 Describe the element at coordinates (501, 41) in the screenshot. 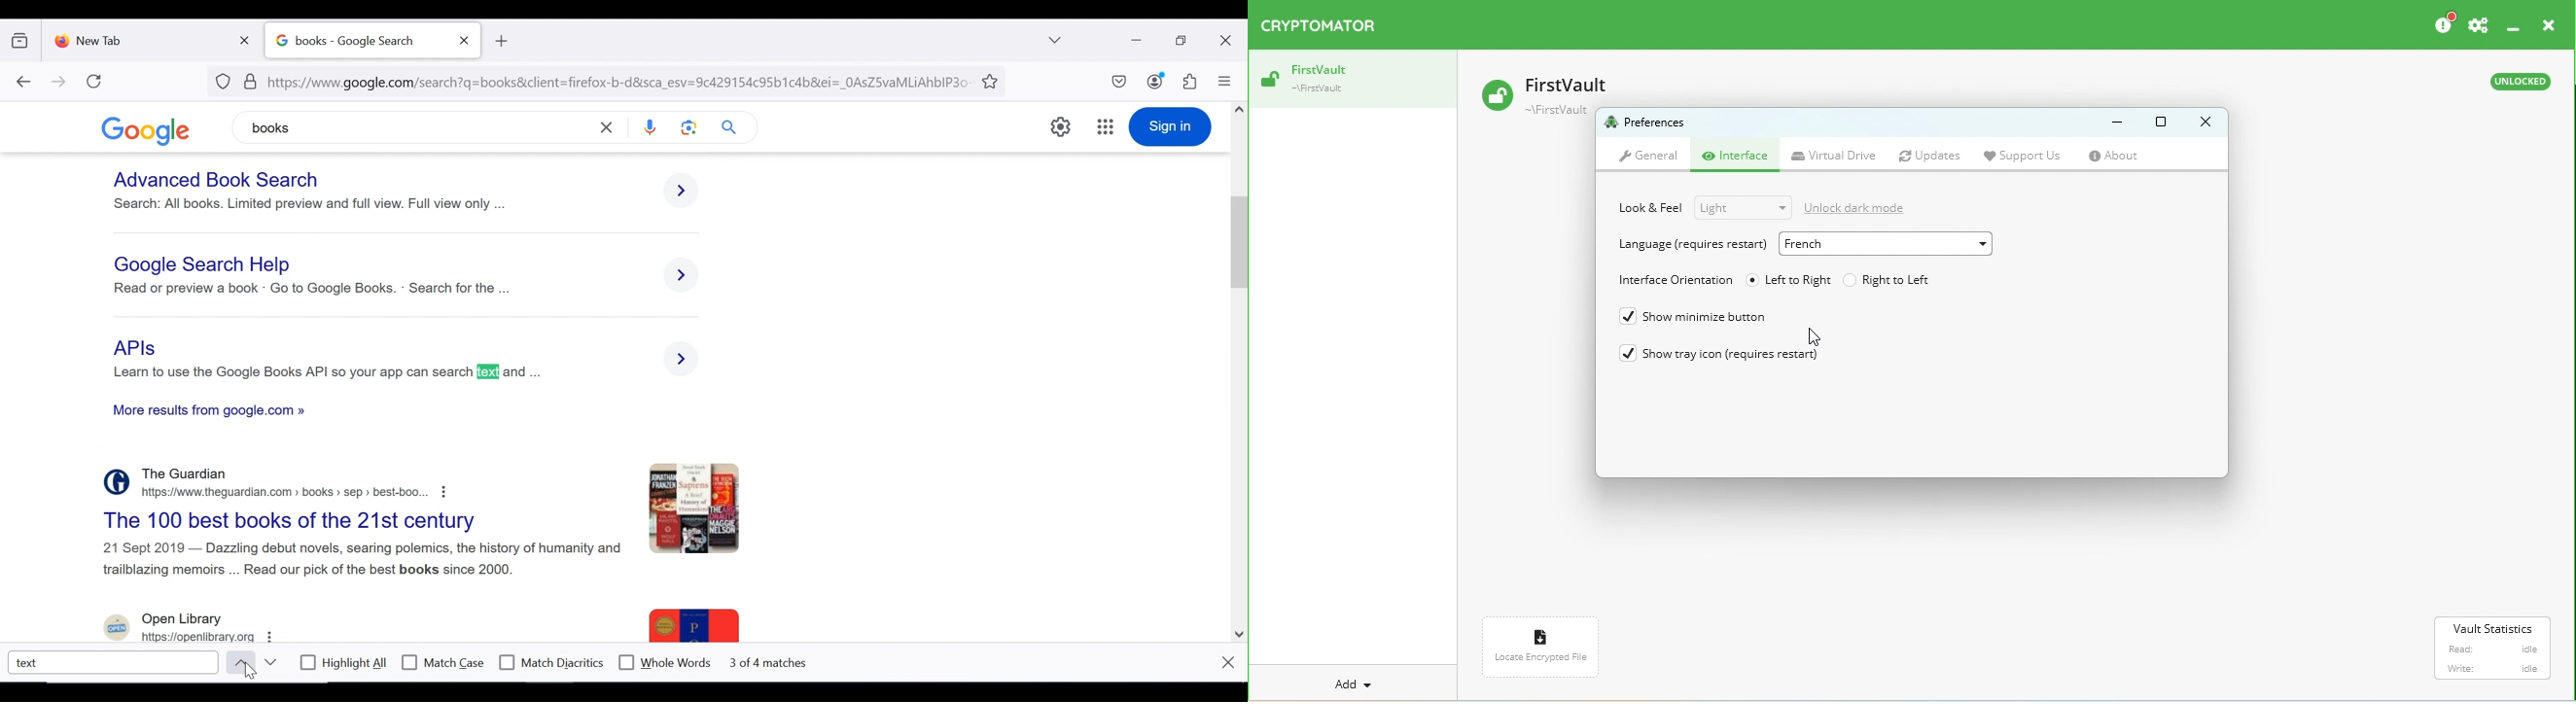

I see `new tB` at that location.